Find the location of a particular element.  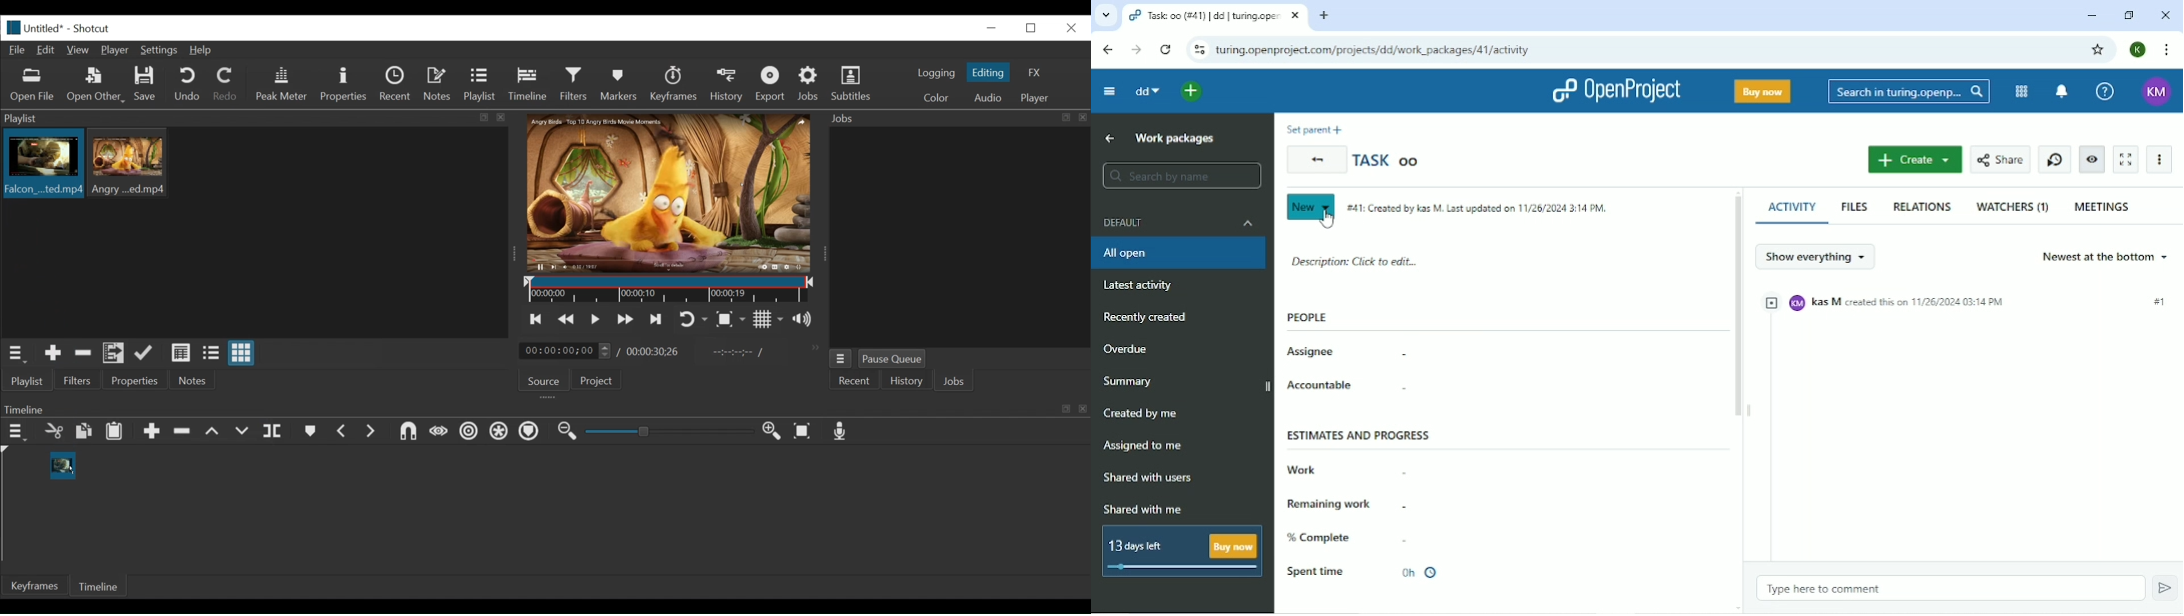

Total duration is located at coordinates (657, 351).